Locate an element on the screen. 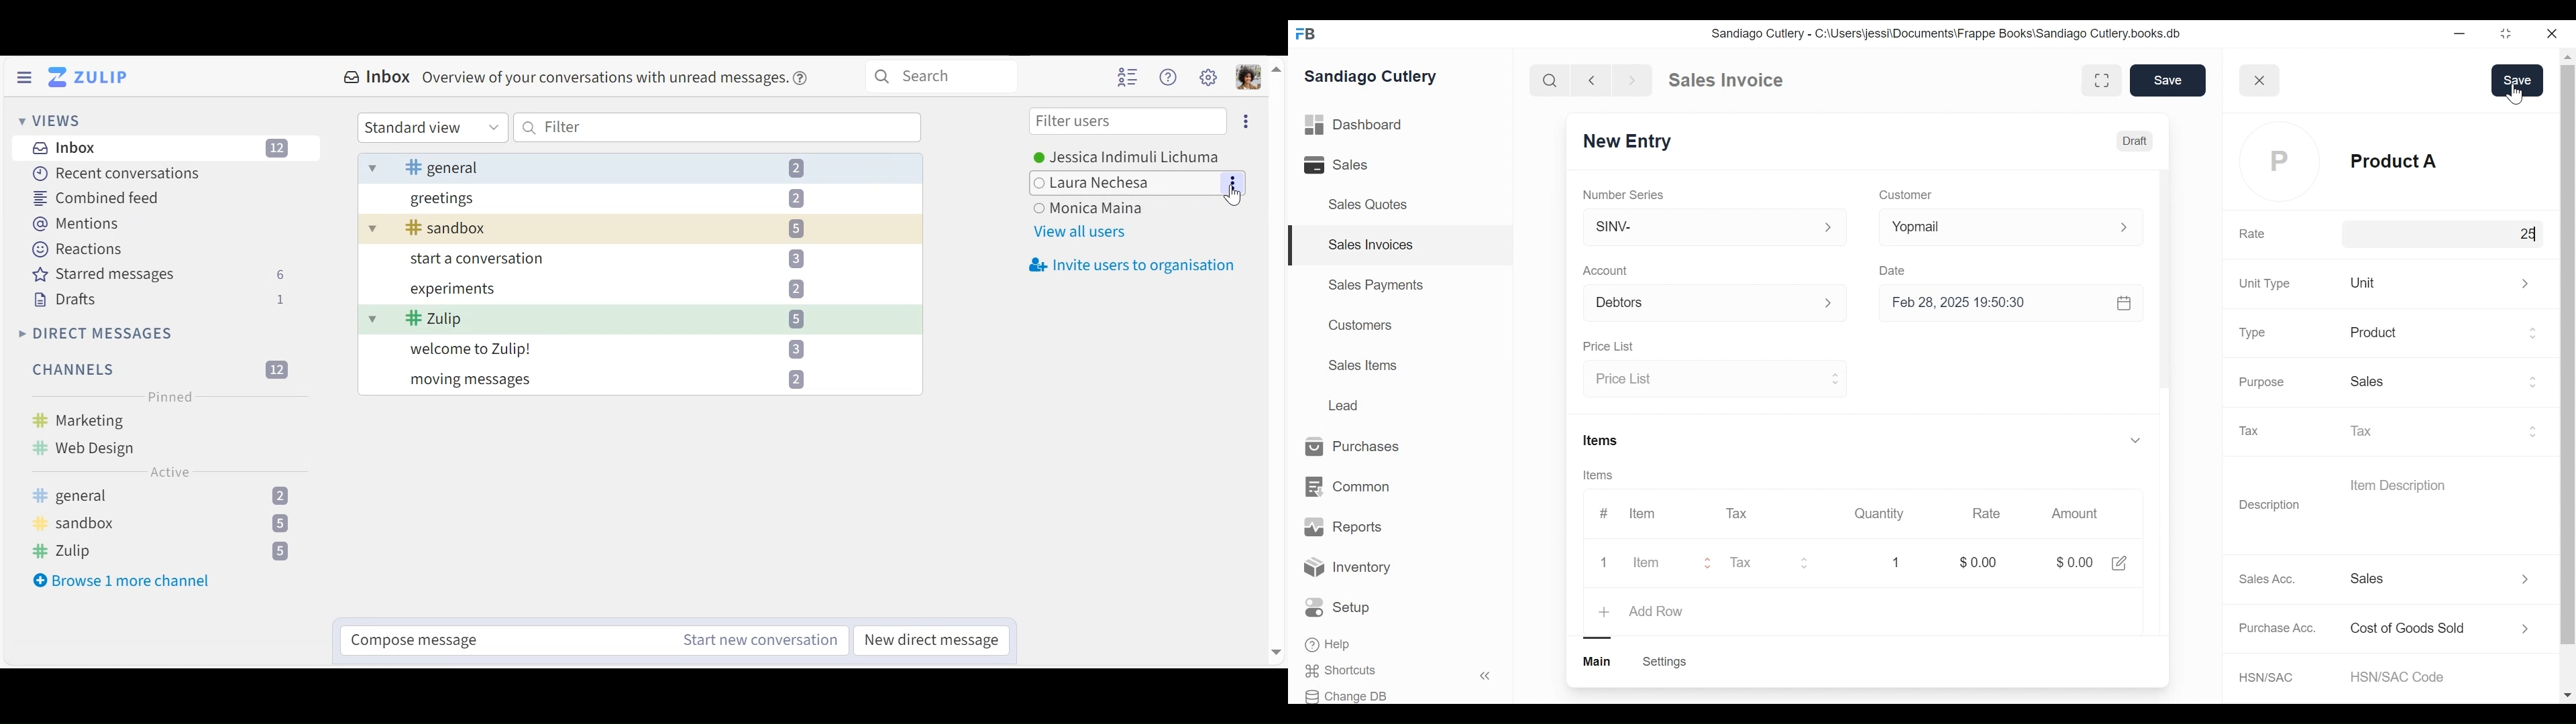 The width and height of the screenshot is (2576, 728). user 2 is located at coordinates (1097, 182).